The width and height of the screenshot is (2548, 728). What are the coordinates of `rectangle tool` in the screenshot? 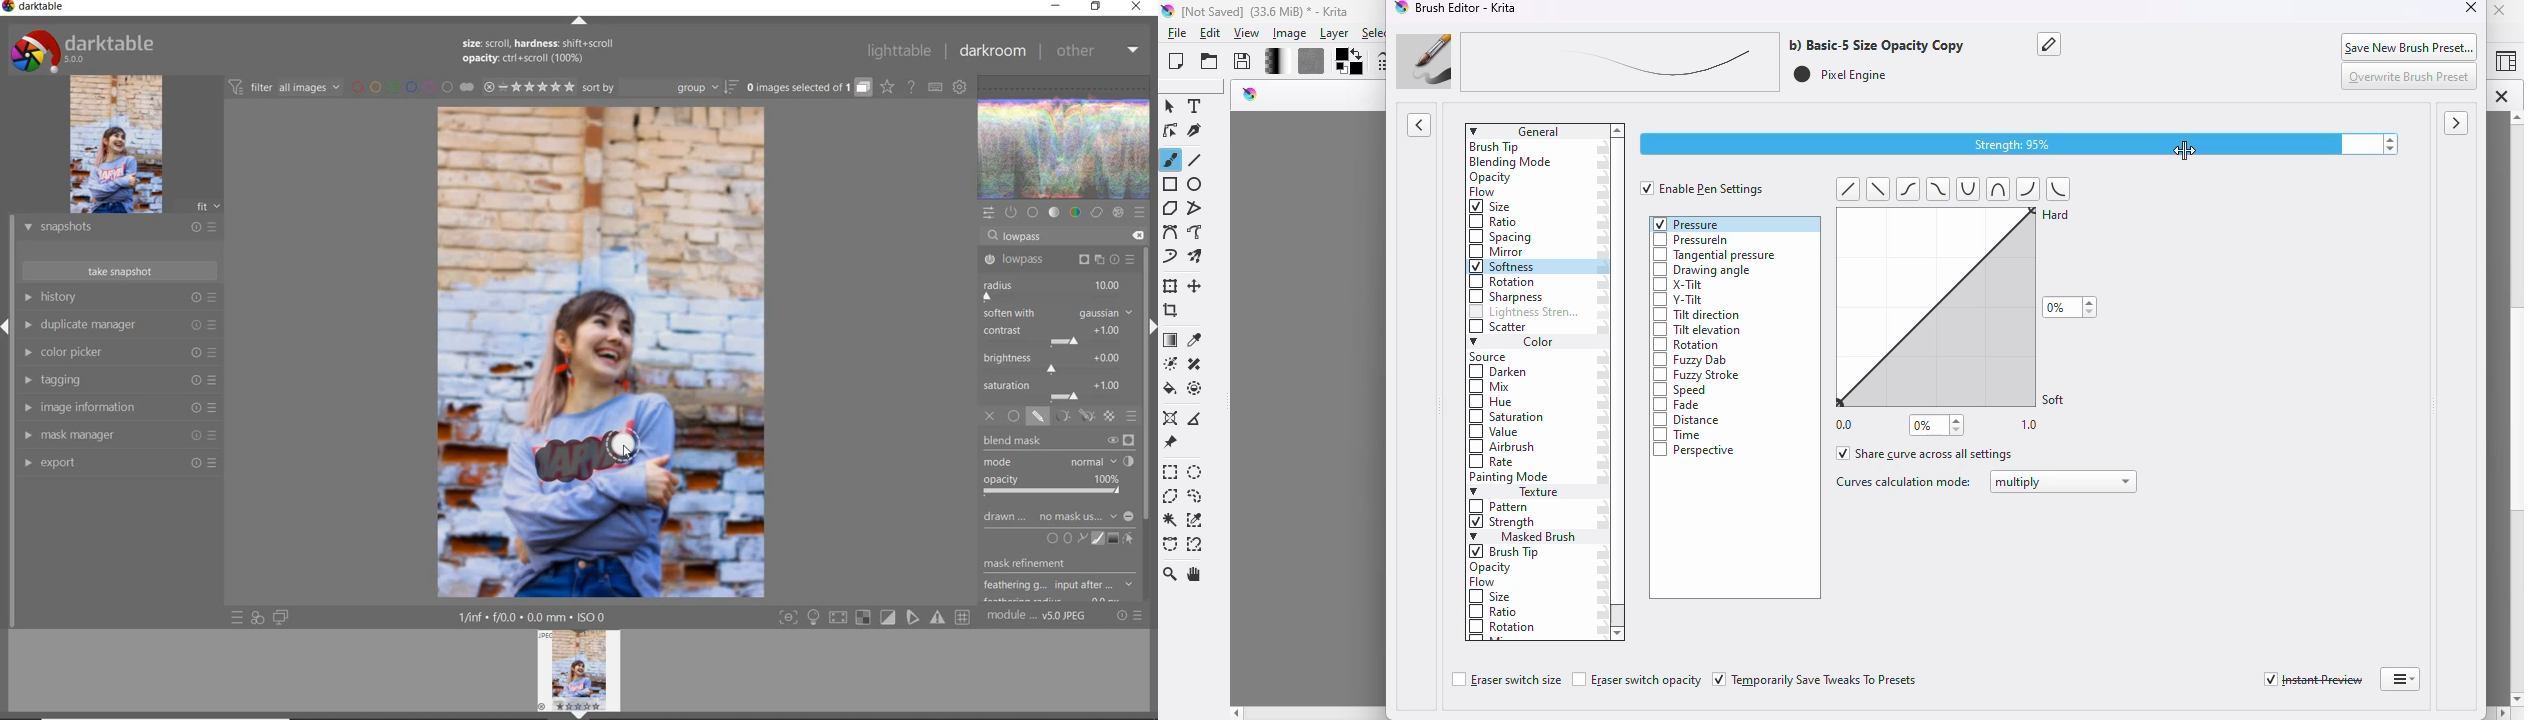 It's located at (1170, 184).